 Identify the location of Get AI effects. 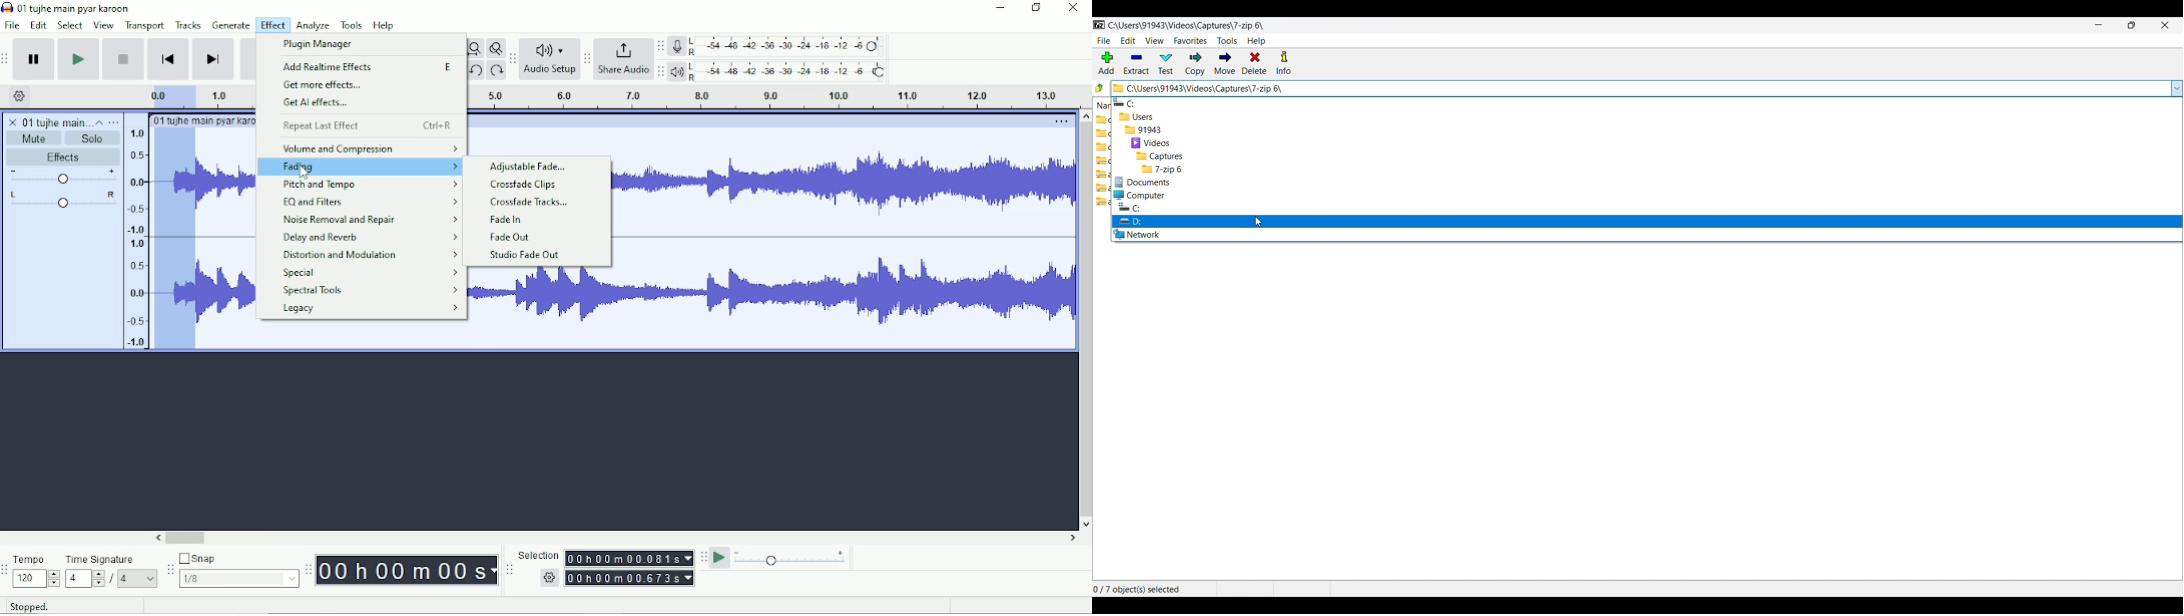
(316, 103).